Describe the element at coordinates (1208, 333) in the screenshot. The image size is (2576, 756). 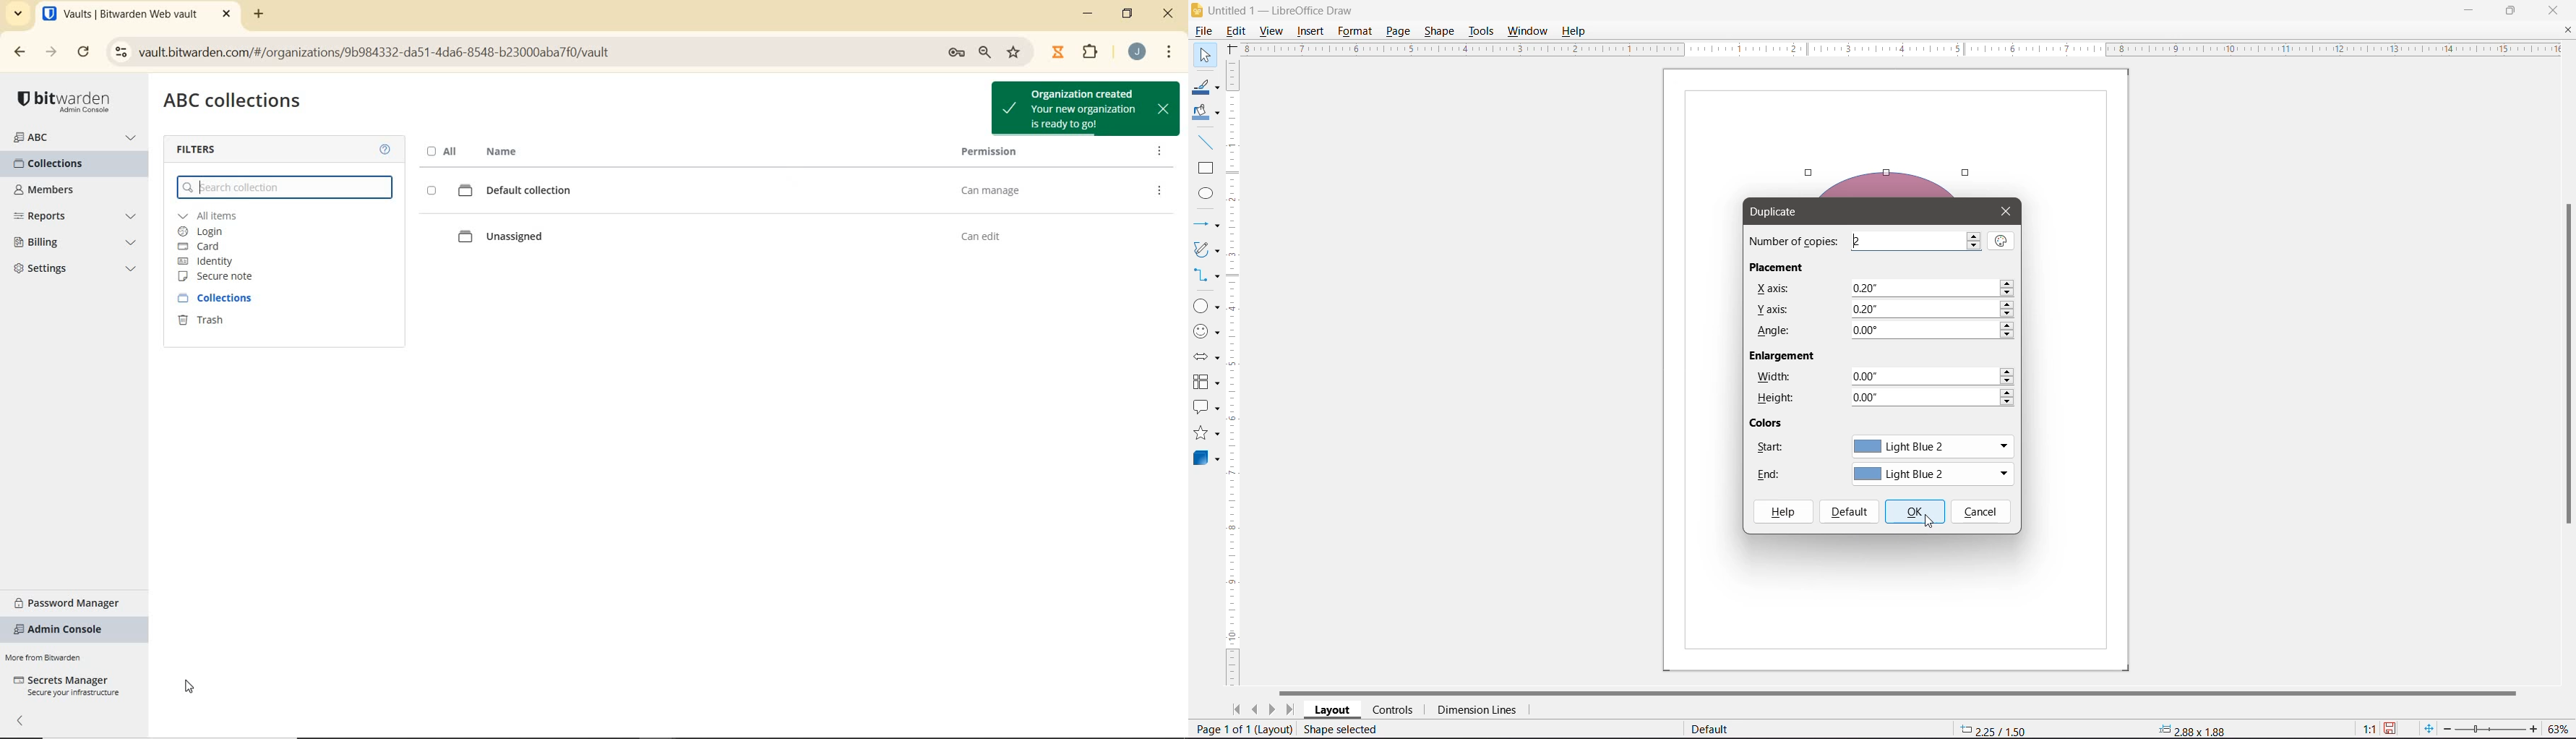
I see `Symbol Shapes` at that location.